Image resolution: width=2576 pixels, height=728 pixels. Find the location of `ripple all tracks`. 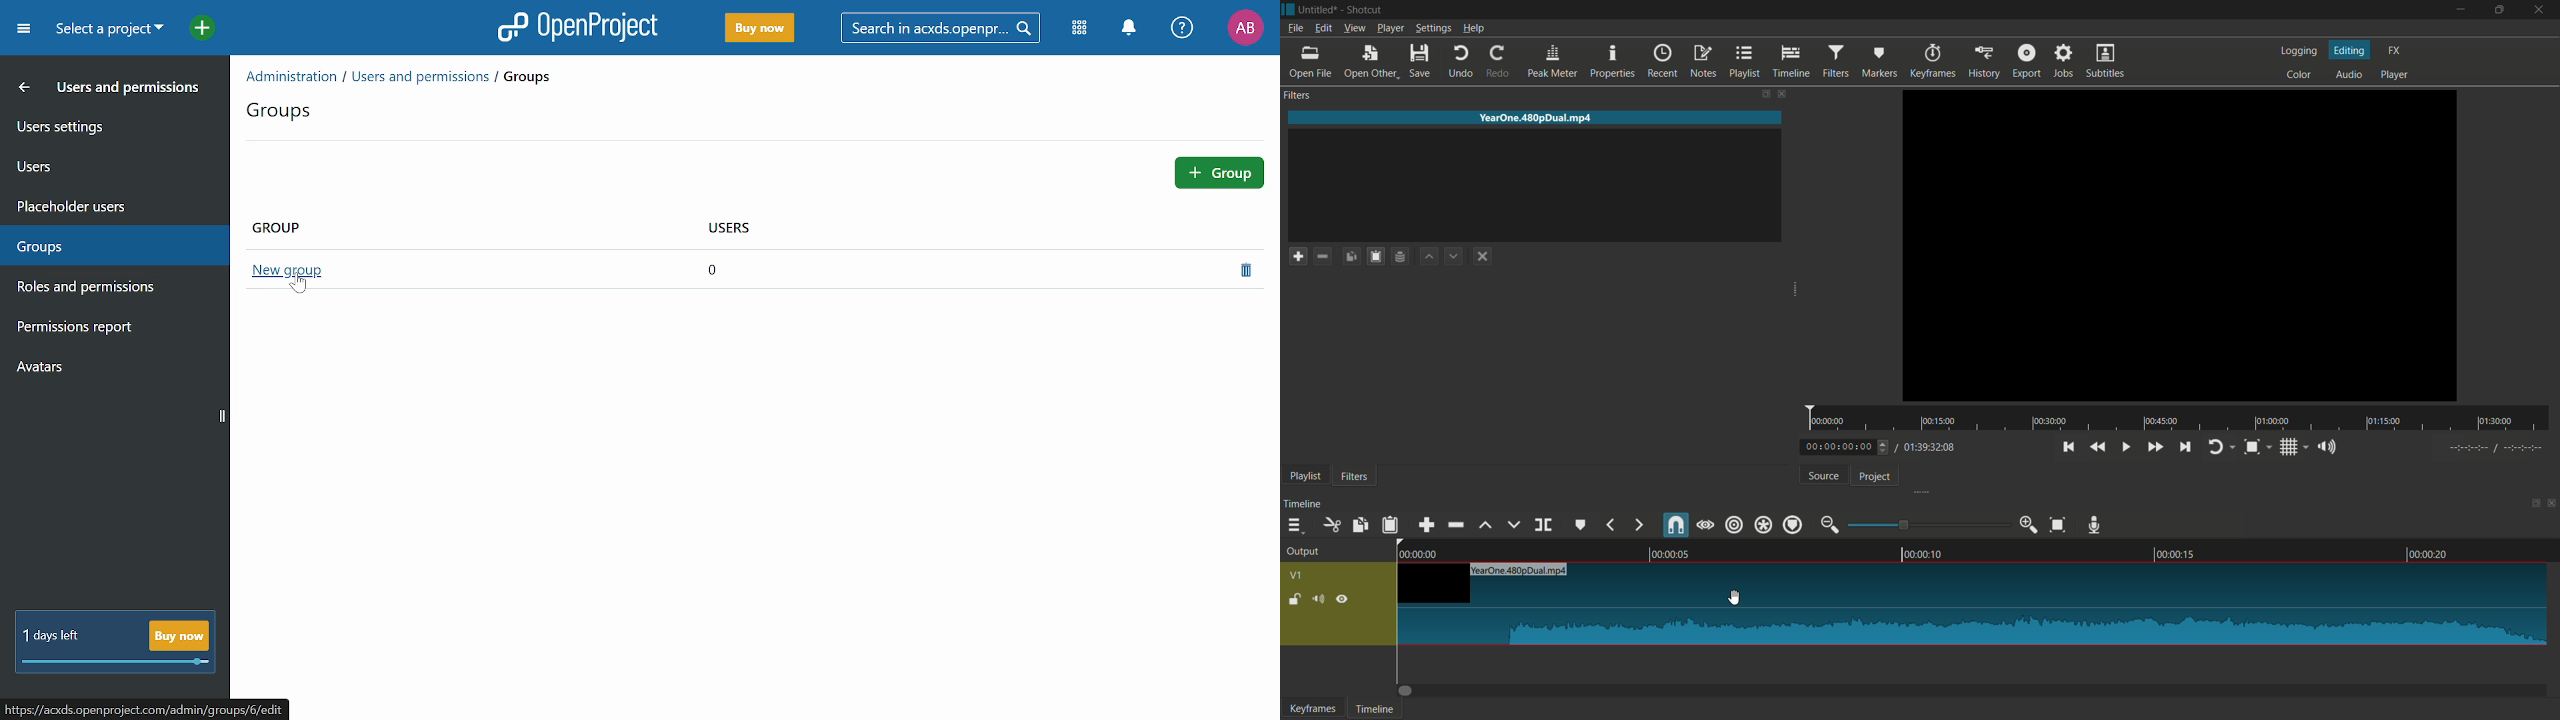

ripple all tracks is located at coordinates (1763, 524).